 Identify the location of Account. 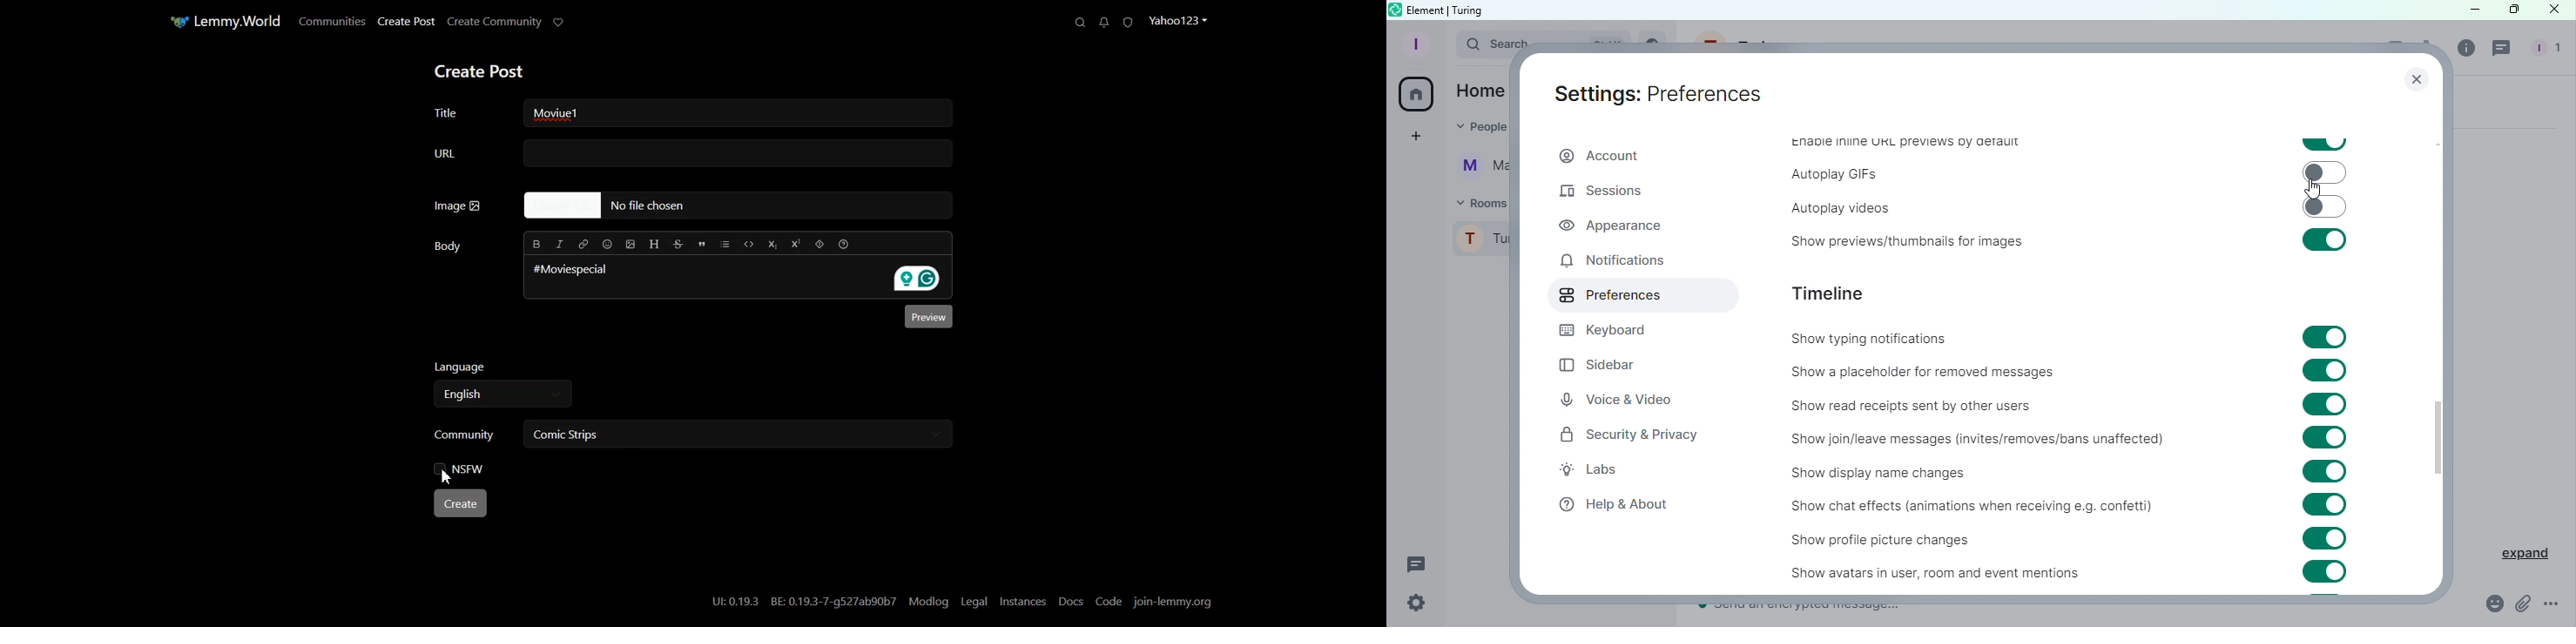
(1601, 157).